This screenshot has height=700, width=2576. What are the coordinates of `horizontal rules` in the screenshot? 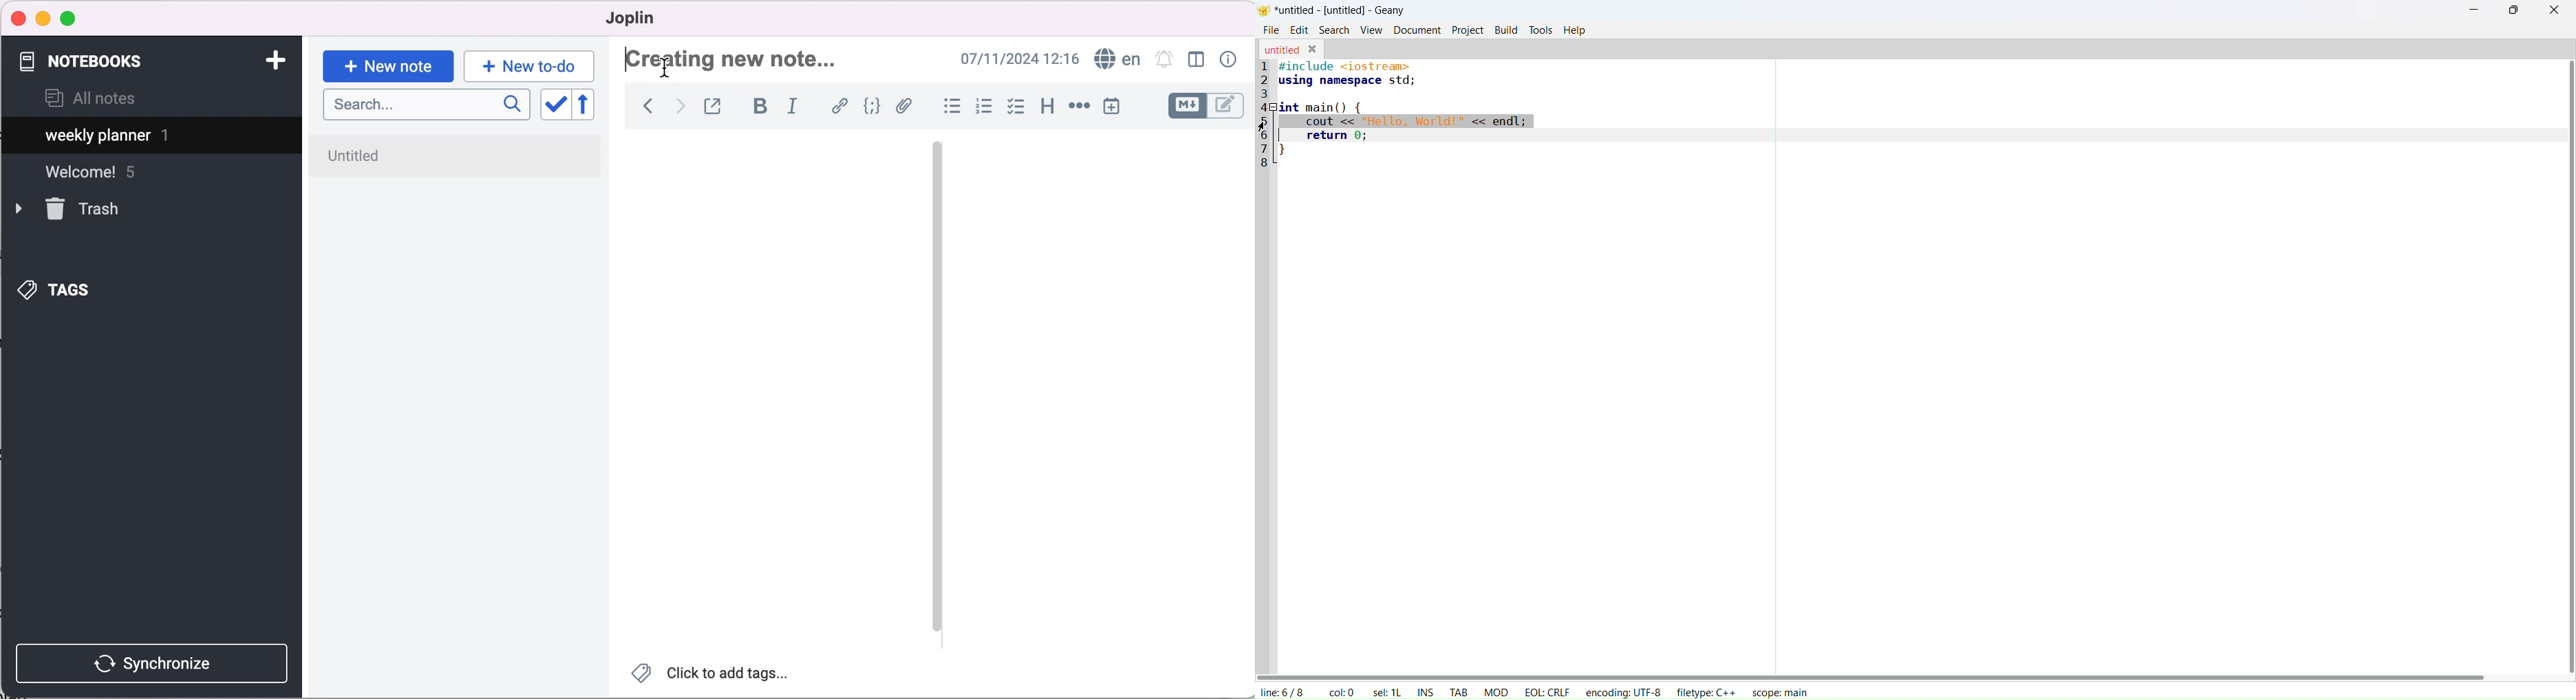 It's located at (1077, 107).